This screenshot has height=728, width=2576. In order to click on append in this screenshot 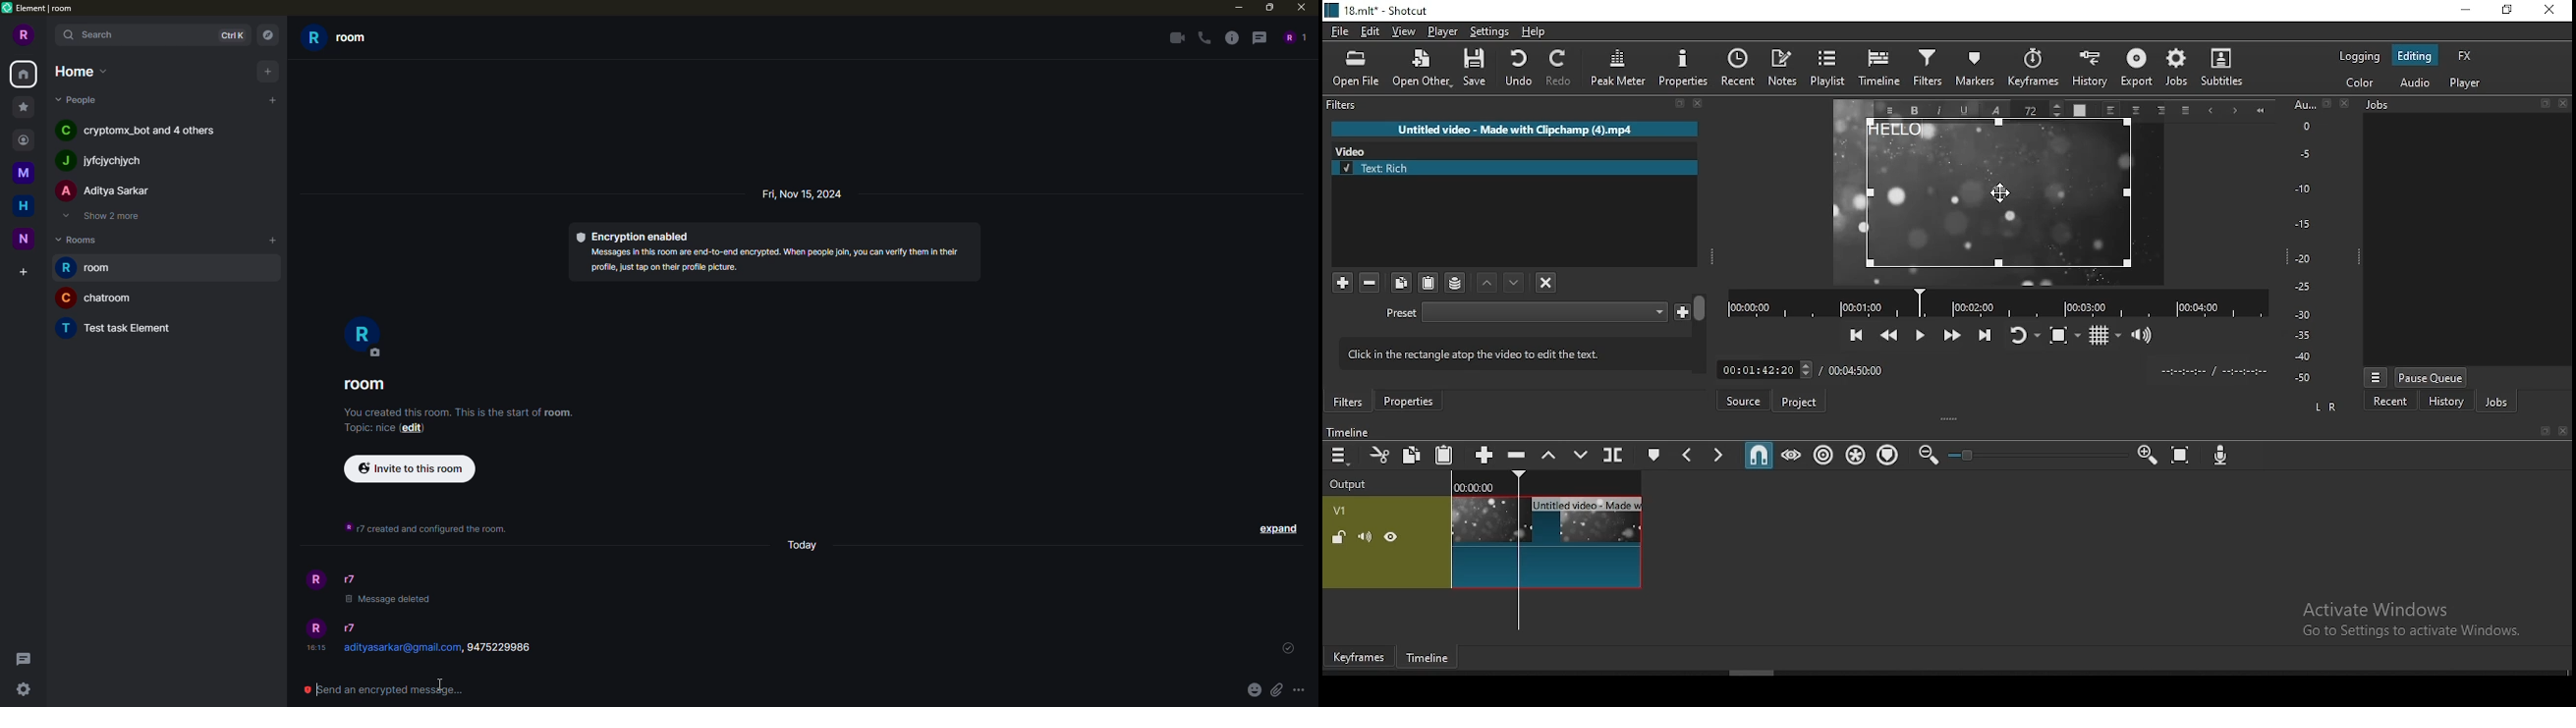, I will do `click(1486, 454)`.